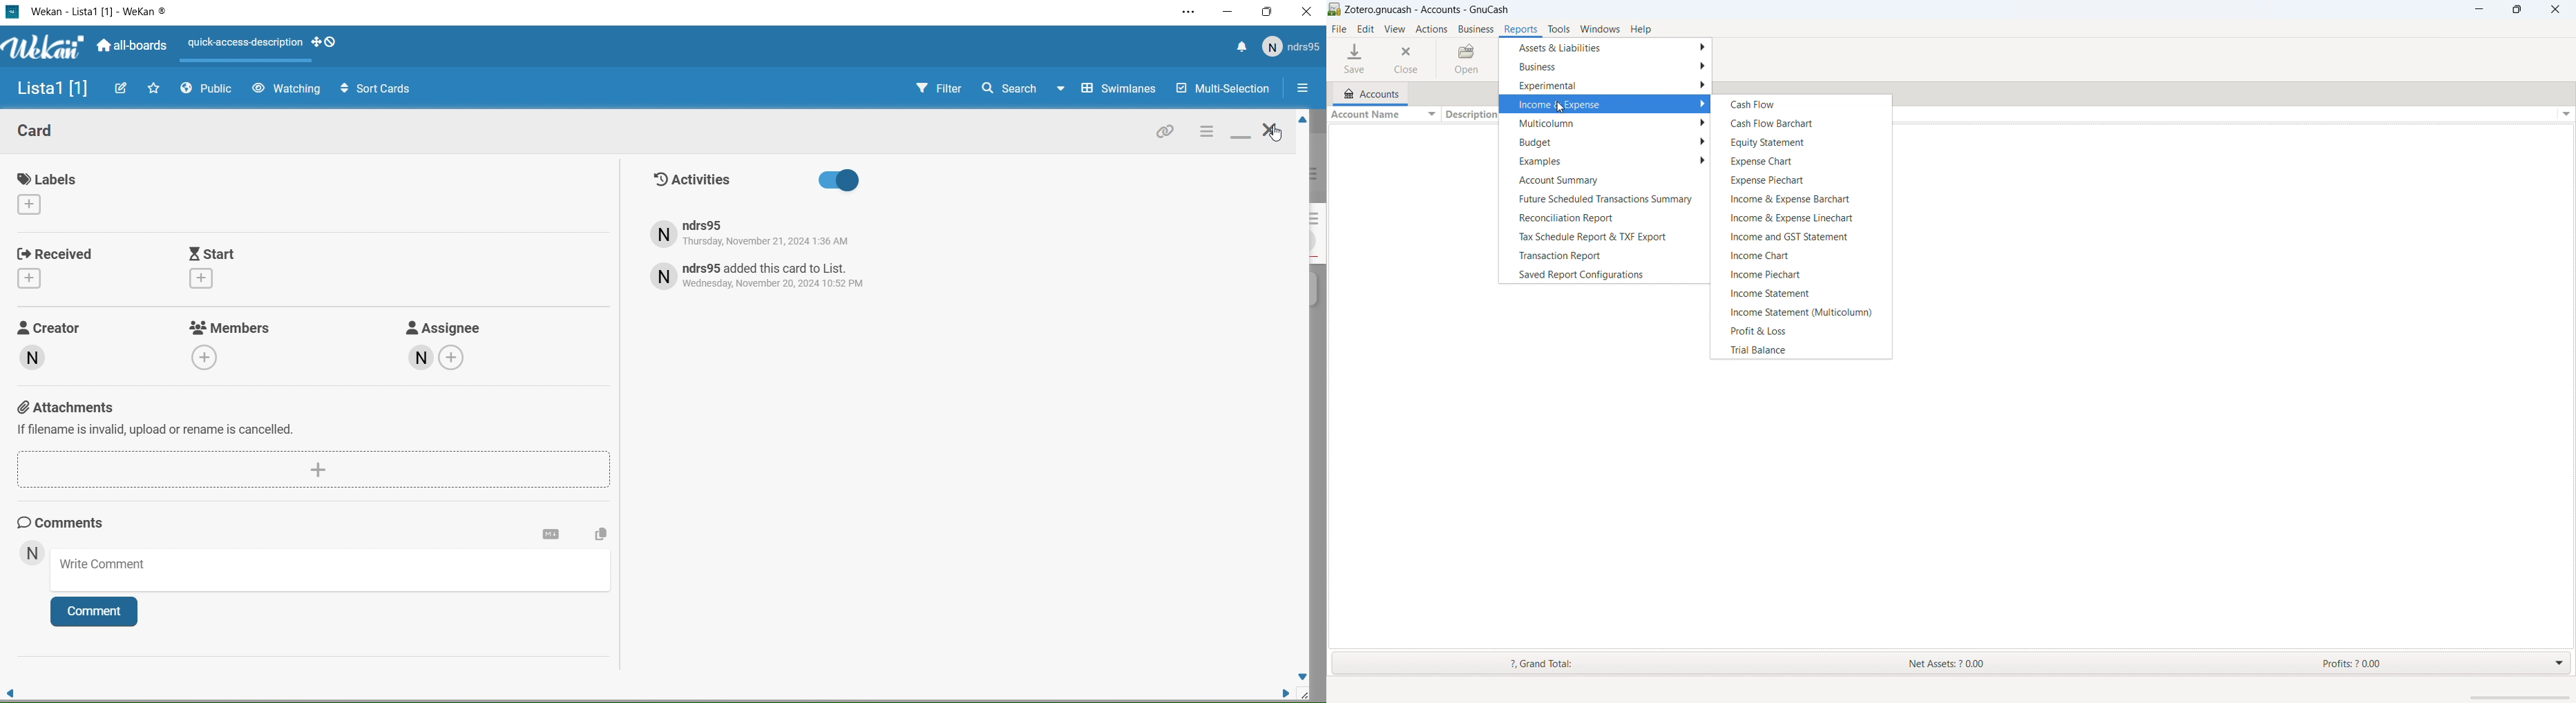 The image size is (2576, 728). Describe the element at coordinates (1559, 29) in the screenshot. I see `tools` at that location.